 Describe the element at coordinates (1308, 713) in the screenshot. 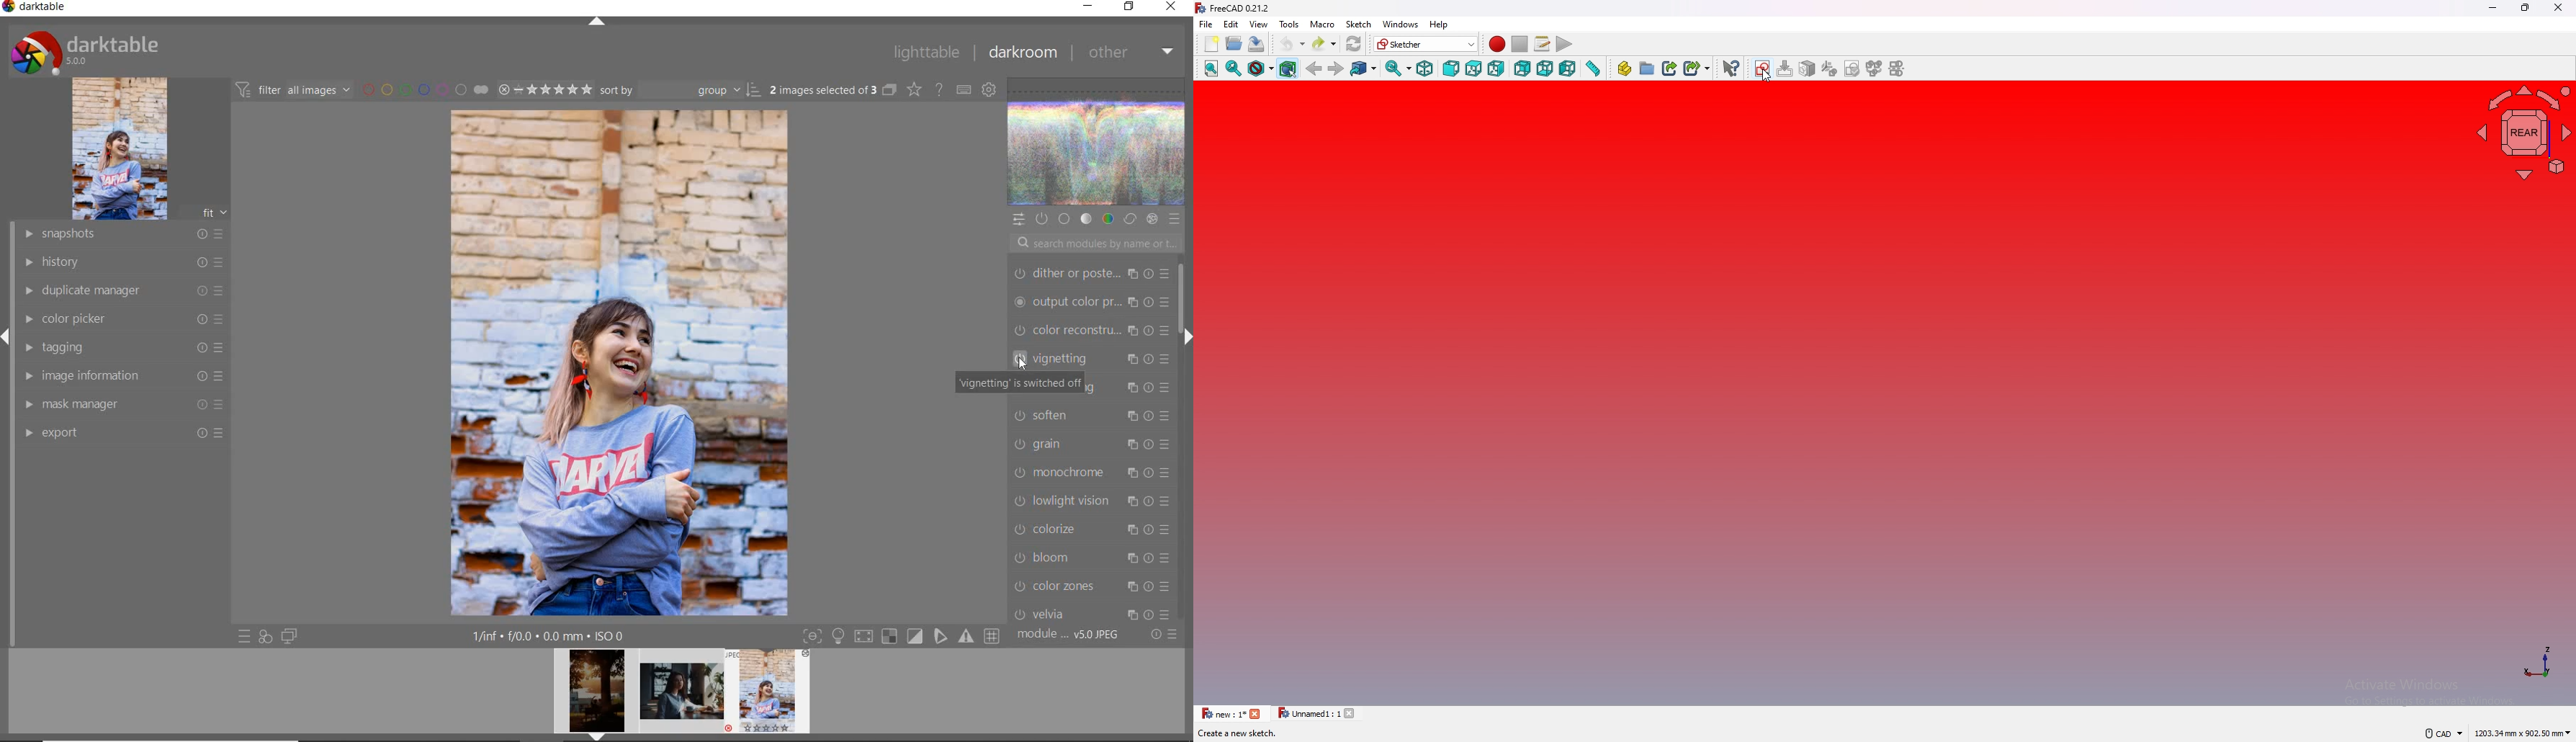

I see `Unnamed1 : 1` at that location.